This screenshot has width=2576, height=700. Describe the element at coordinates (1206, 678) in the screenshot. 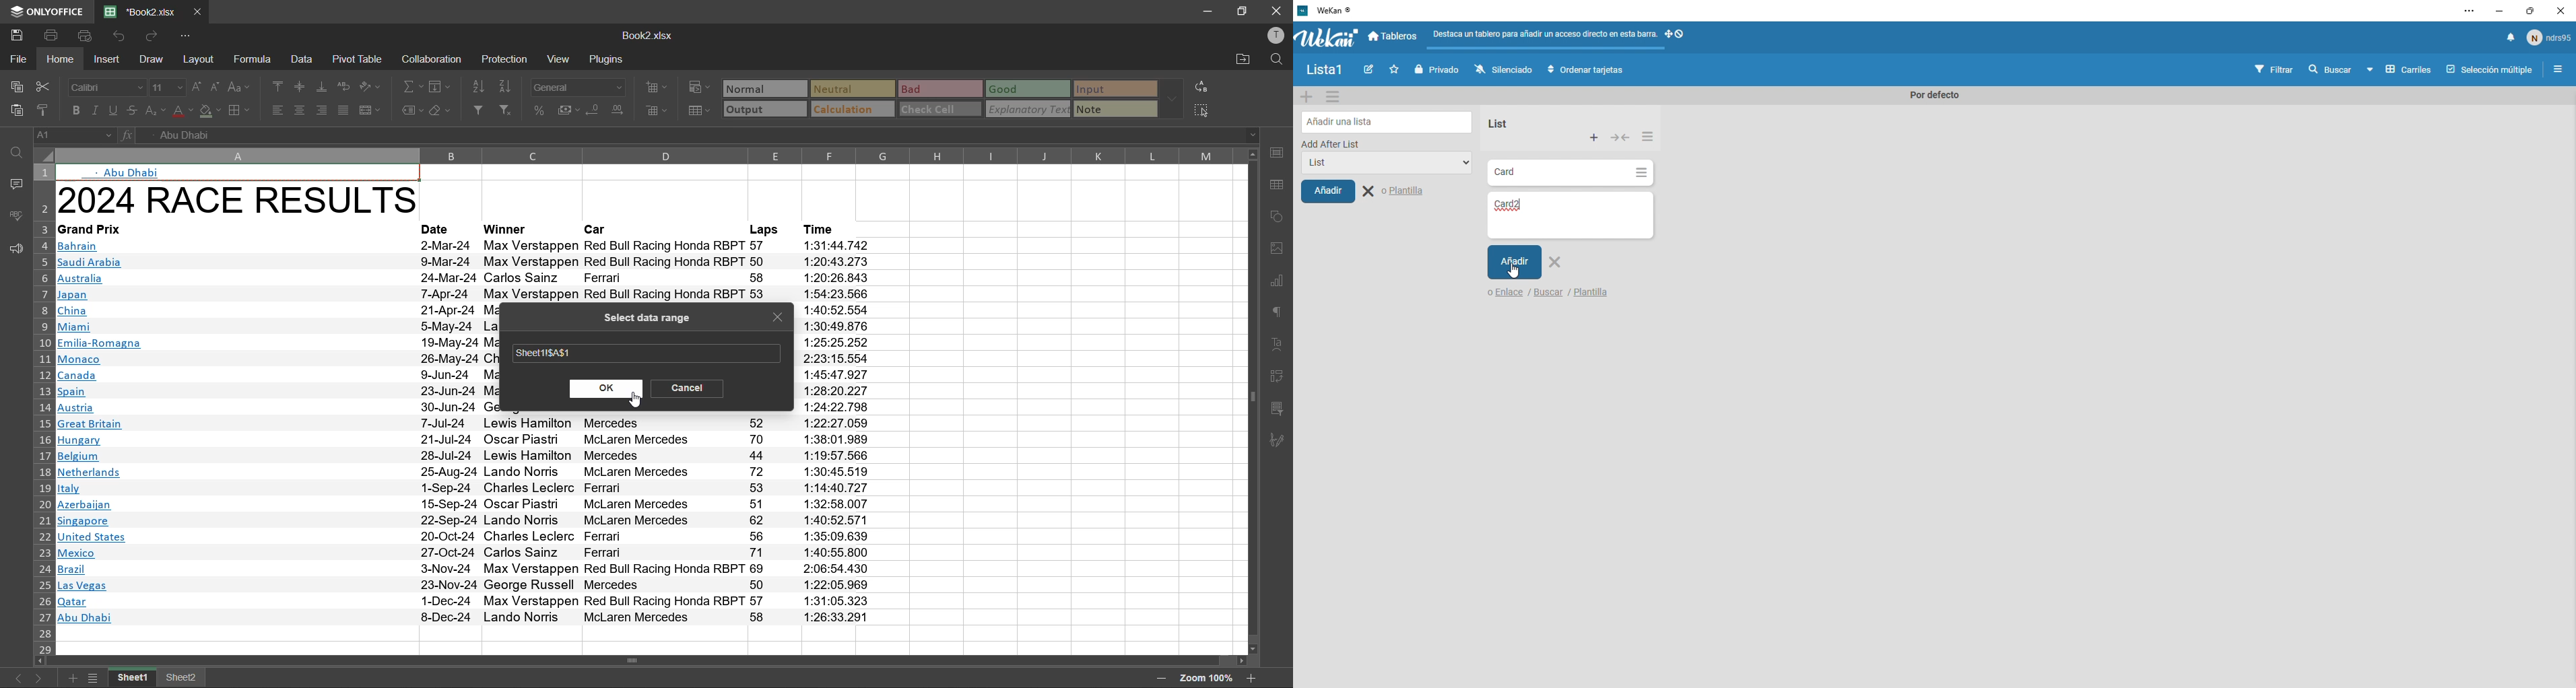

I see `zoom factor` at that location.